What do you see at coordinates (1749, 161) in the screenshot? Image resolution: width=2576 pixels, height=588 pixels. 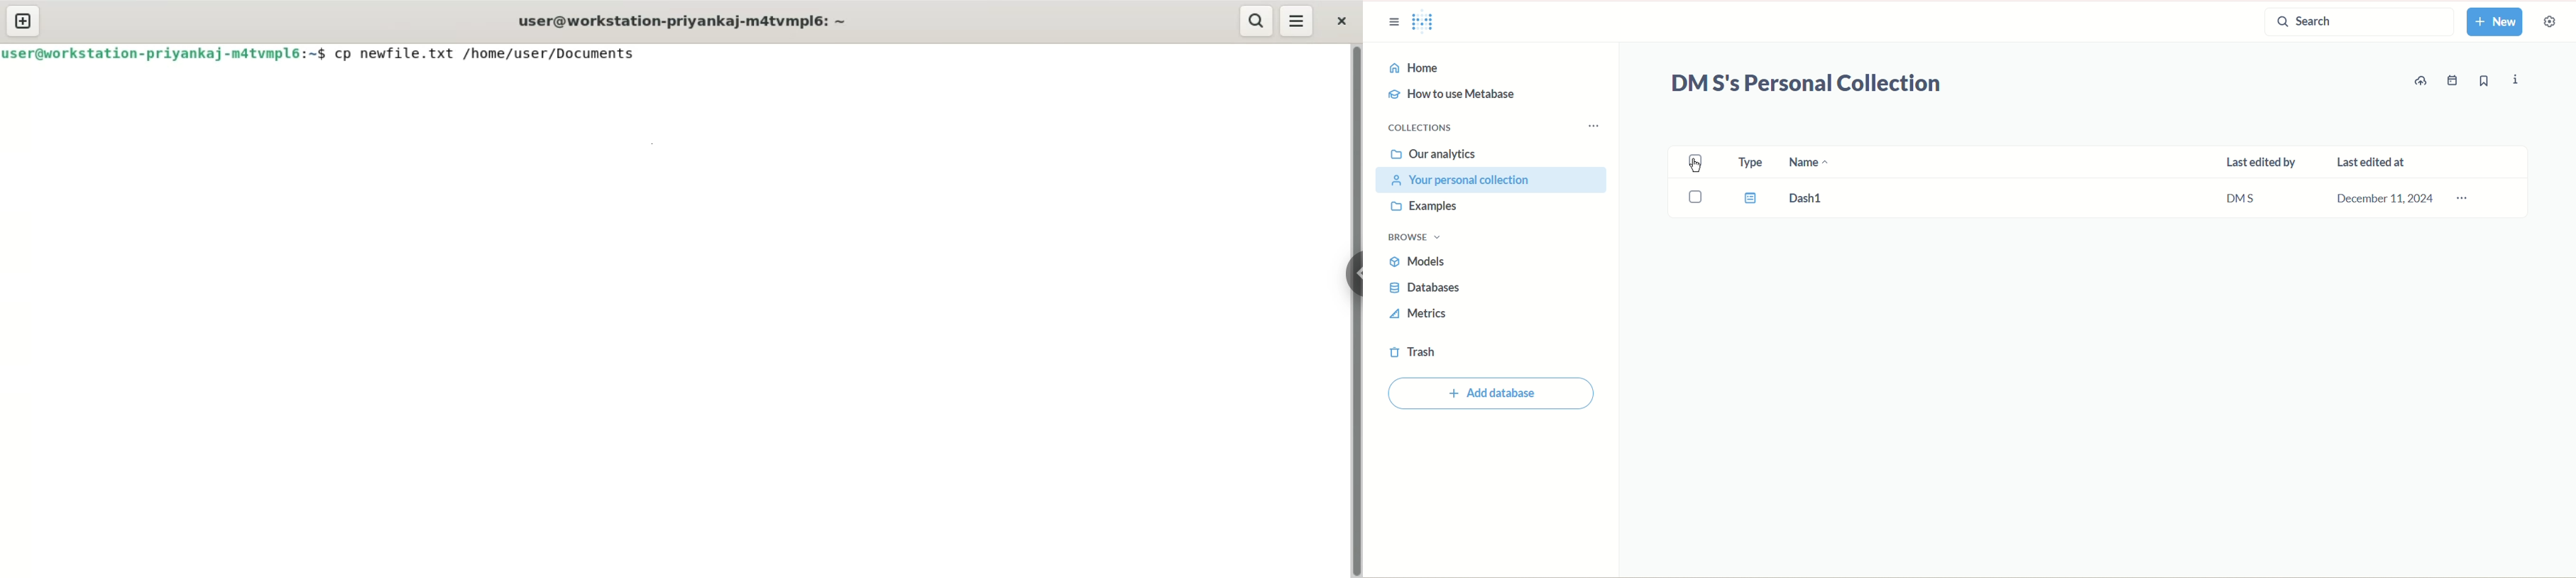 I see `type` at bounding box center [1749, 161].